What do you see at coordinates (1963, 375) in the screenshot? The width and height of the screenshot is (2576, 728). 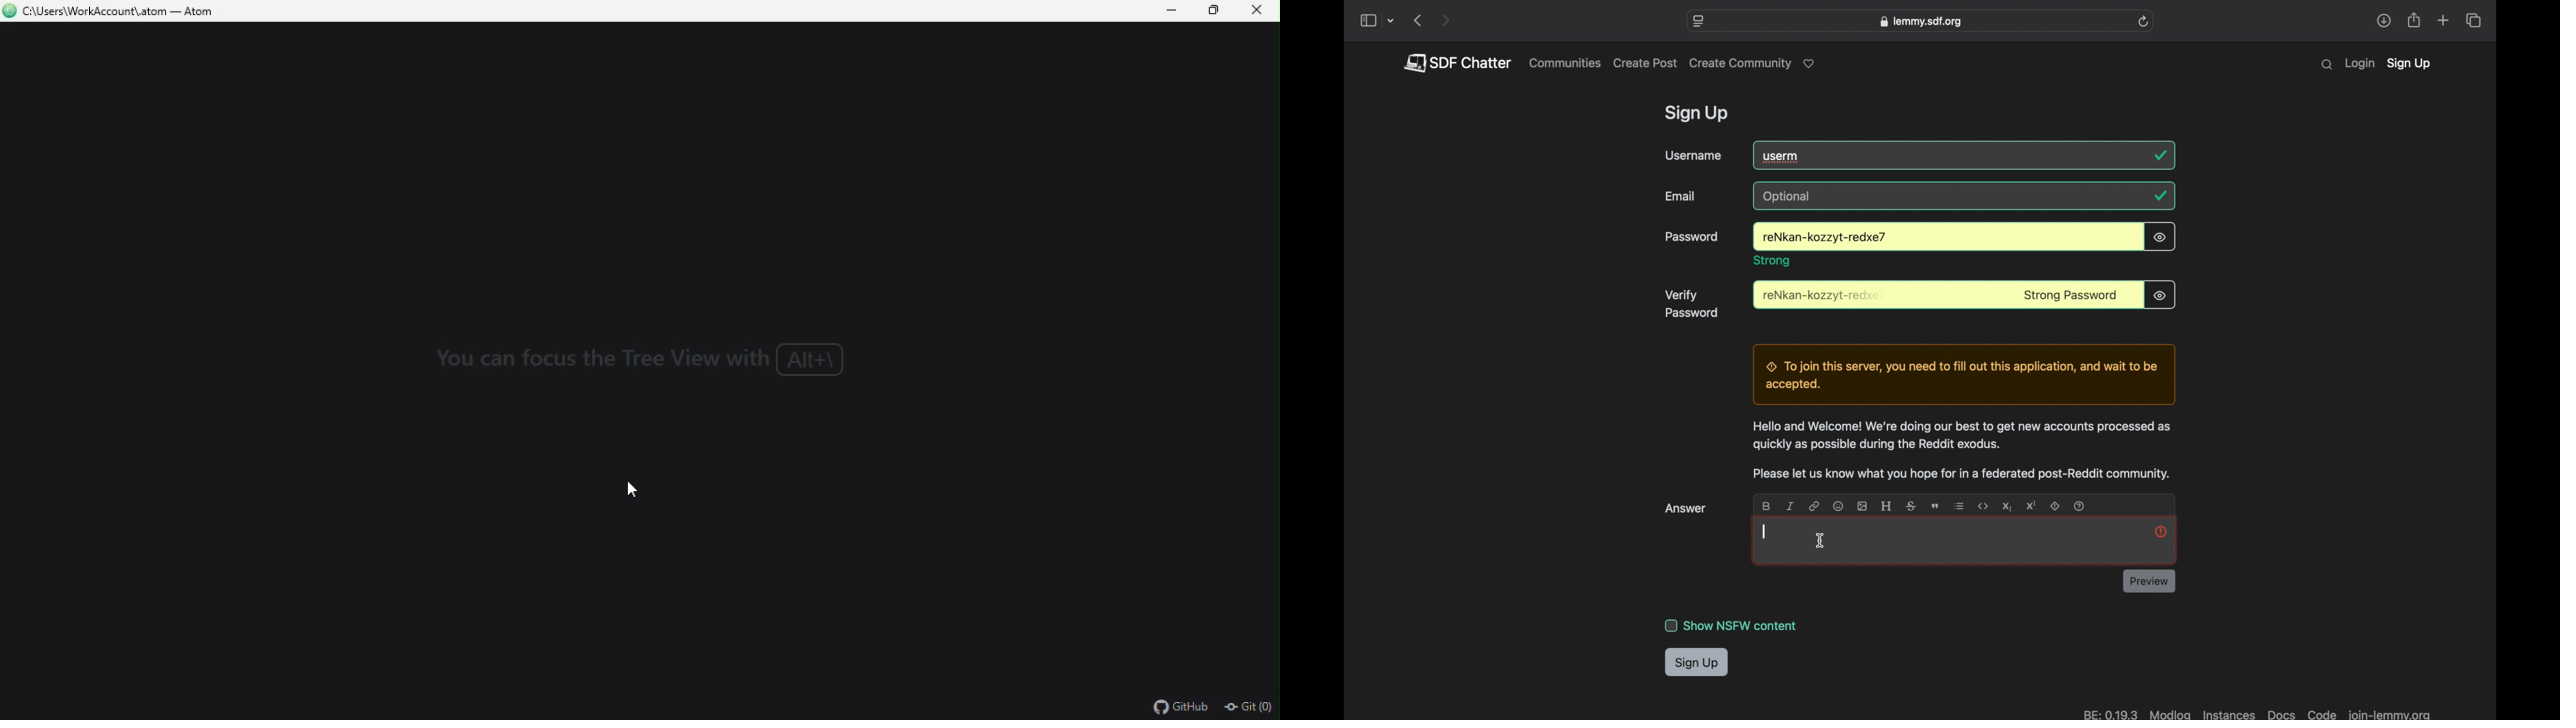 I see `Server joining notification` at bounding box center [1963, 375].